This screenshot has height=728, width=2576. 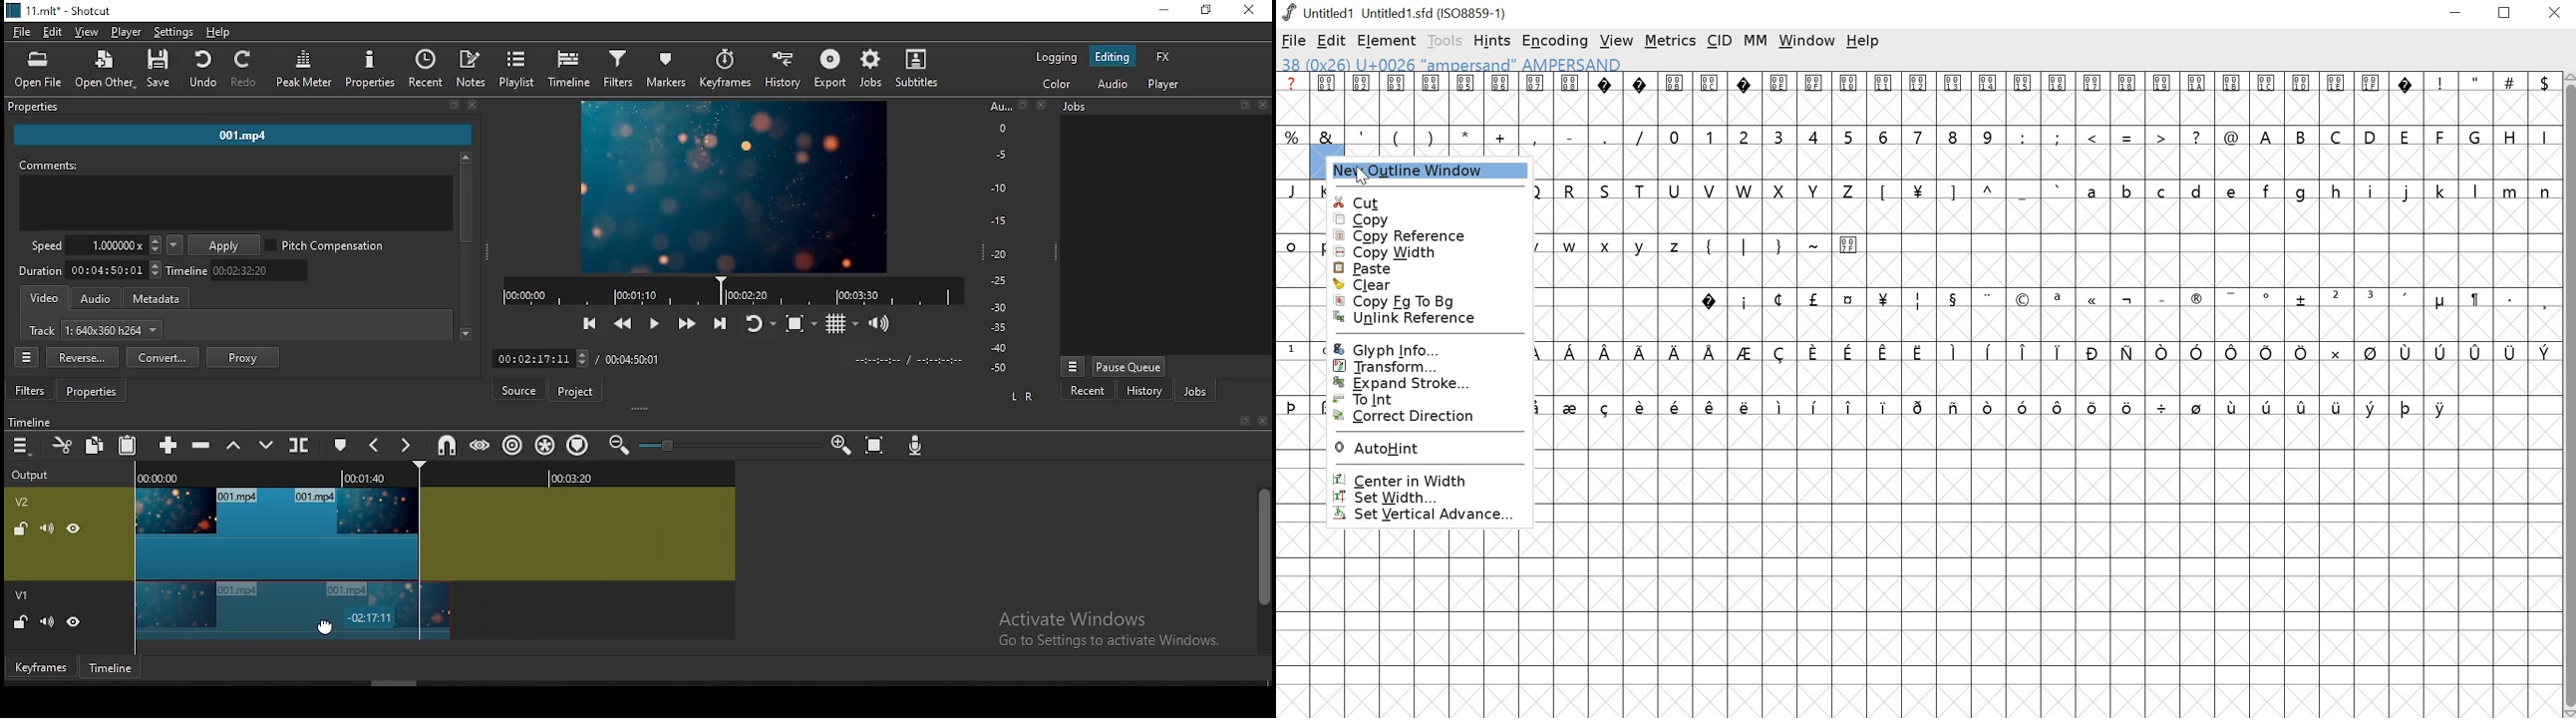 What do you see at coordinates (788, 70) in the screenshot?
I see `history` at bounding box center [788, 70].